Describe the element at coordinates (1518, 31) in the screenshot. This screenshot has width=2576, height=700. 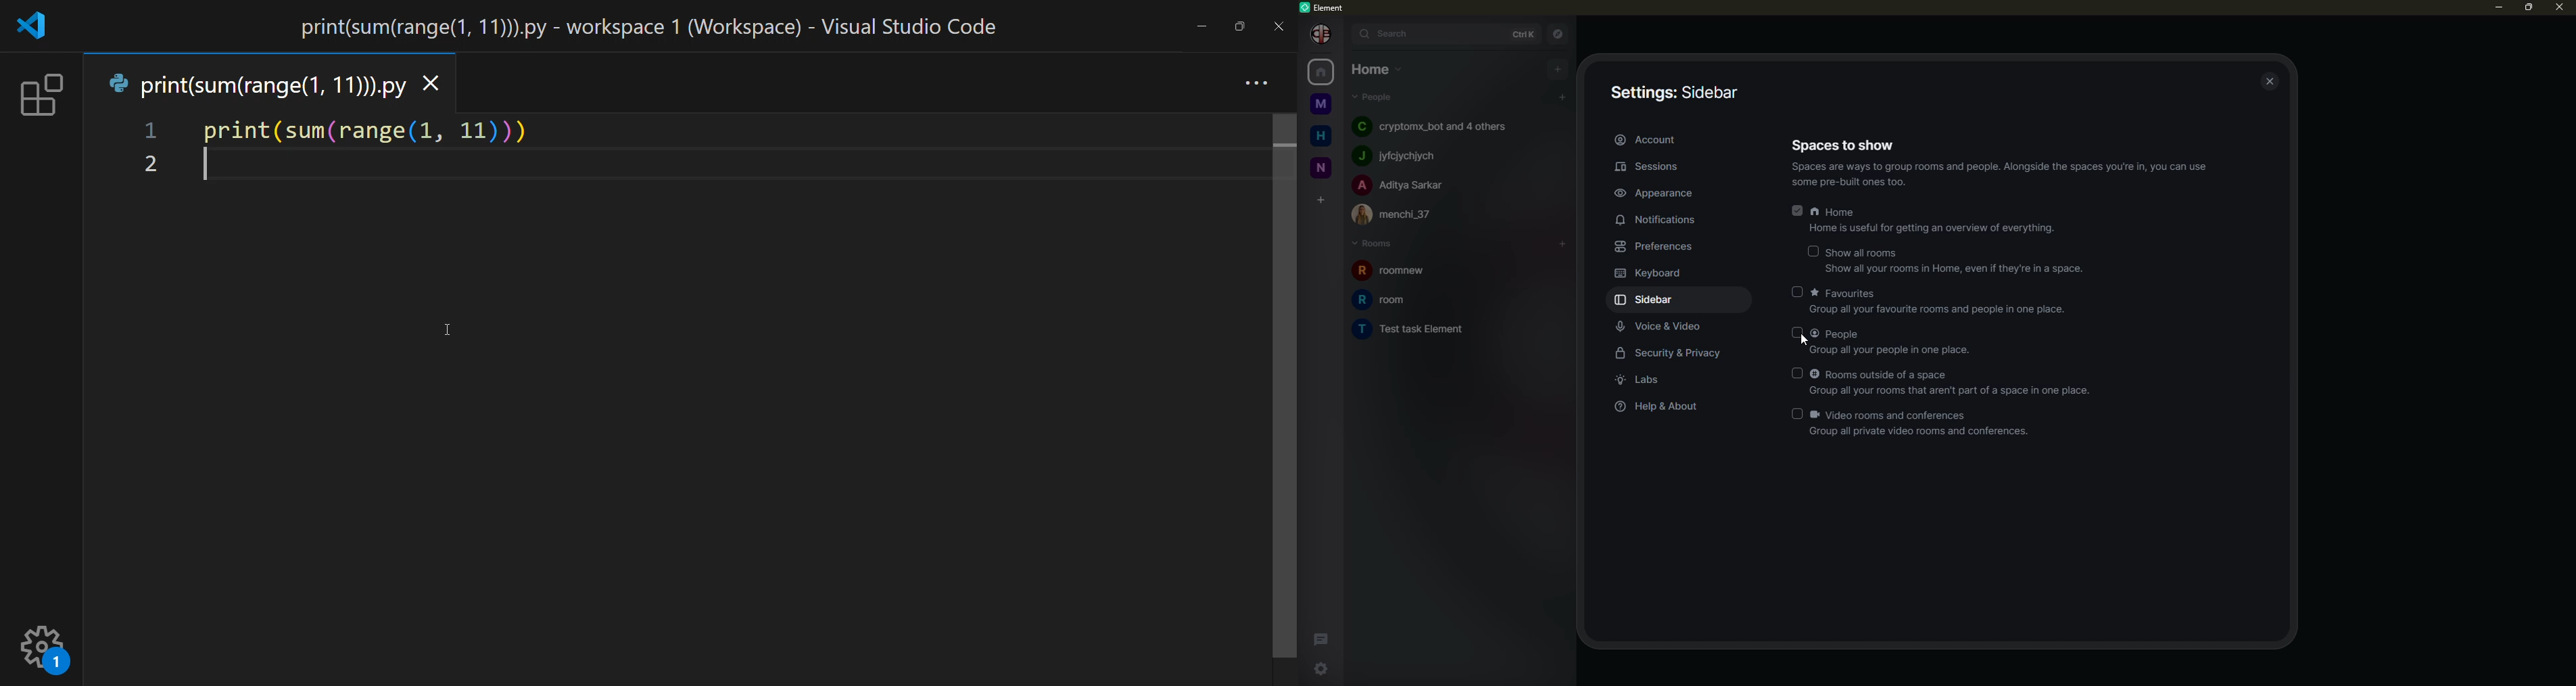
I see `ctrl K` at that location.